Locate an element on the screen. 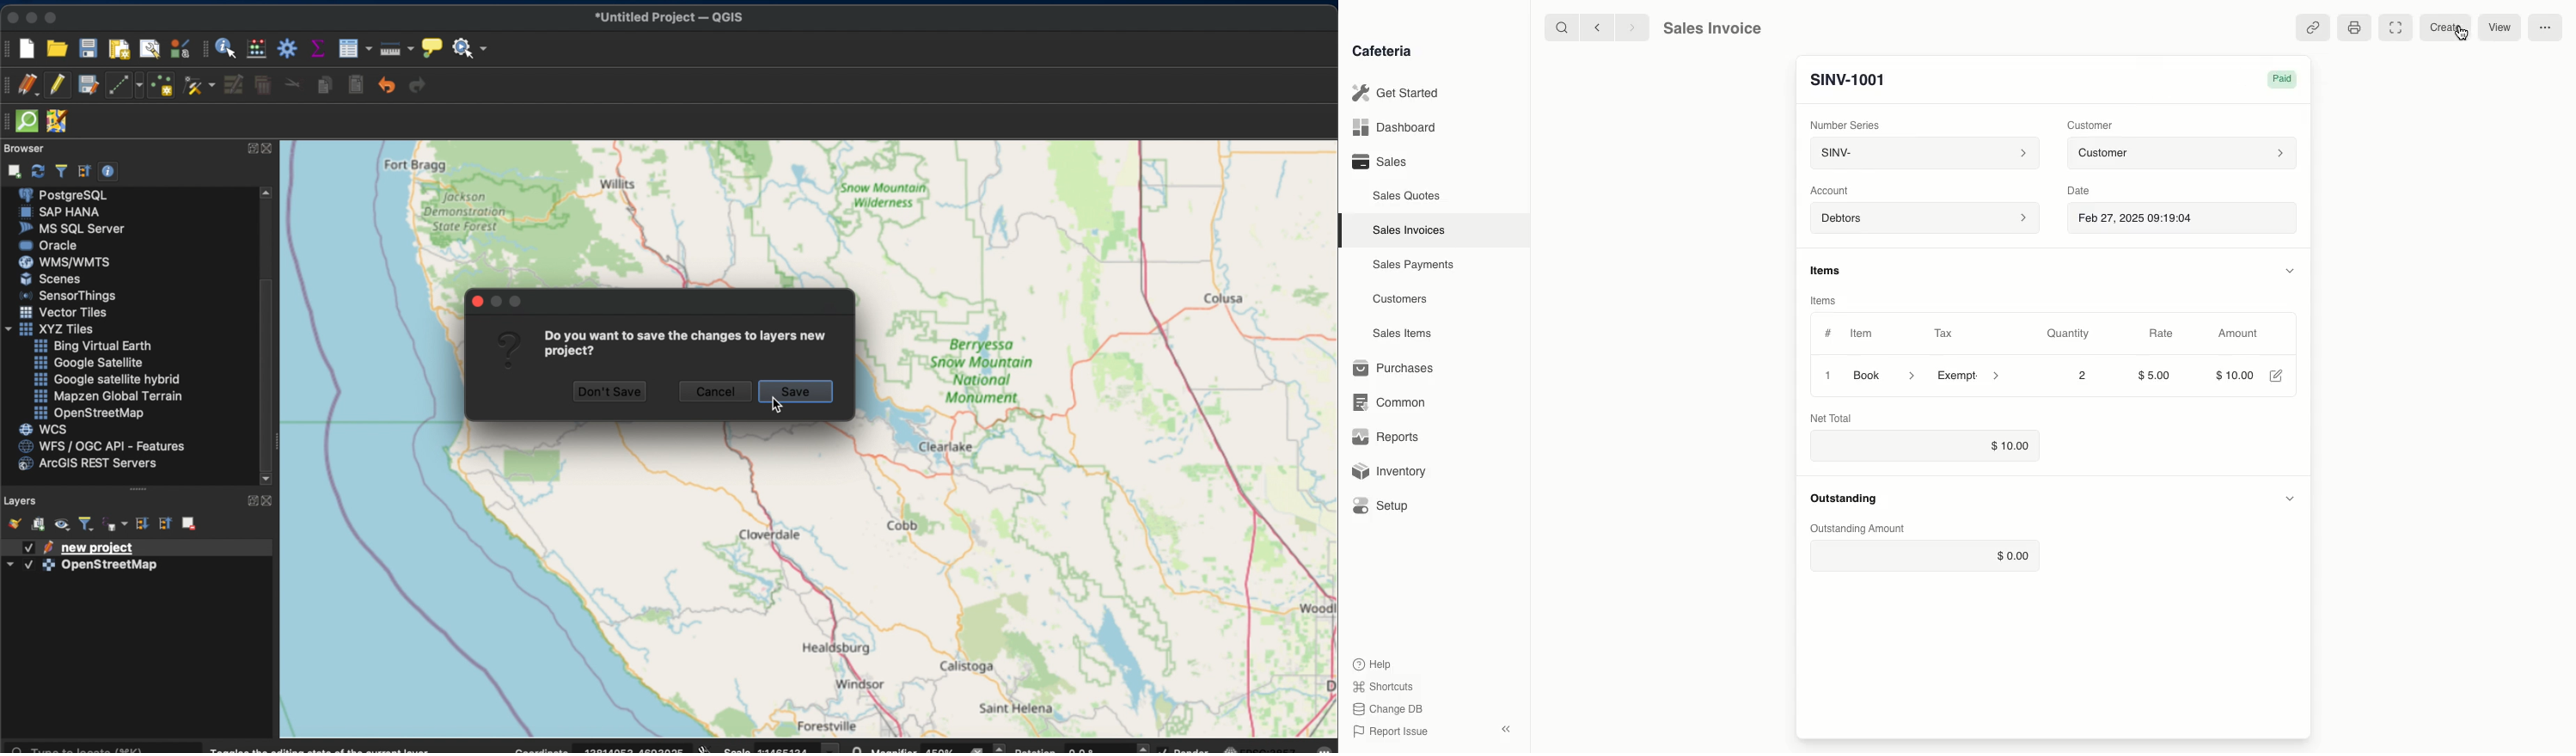 This screenshot has width=2576, height=756. don't save button is located at coordinates (611, 392).